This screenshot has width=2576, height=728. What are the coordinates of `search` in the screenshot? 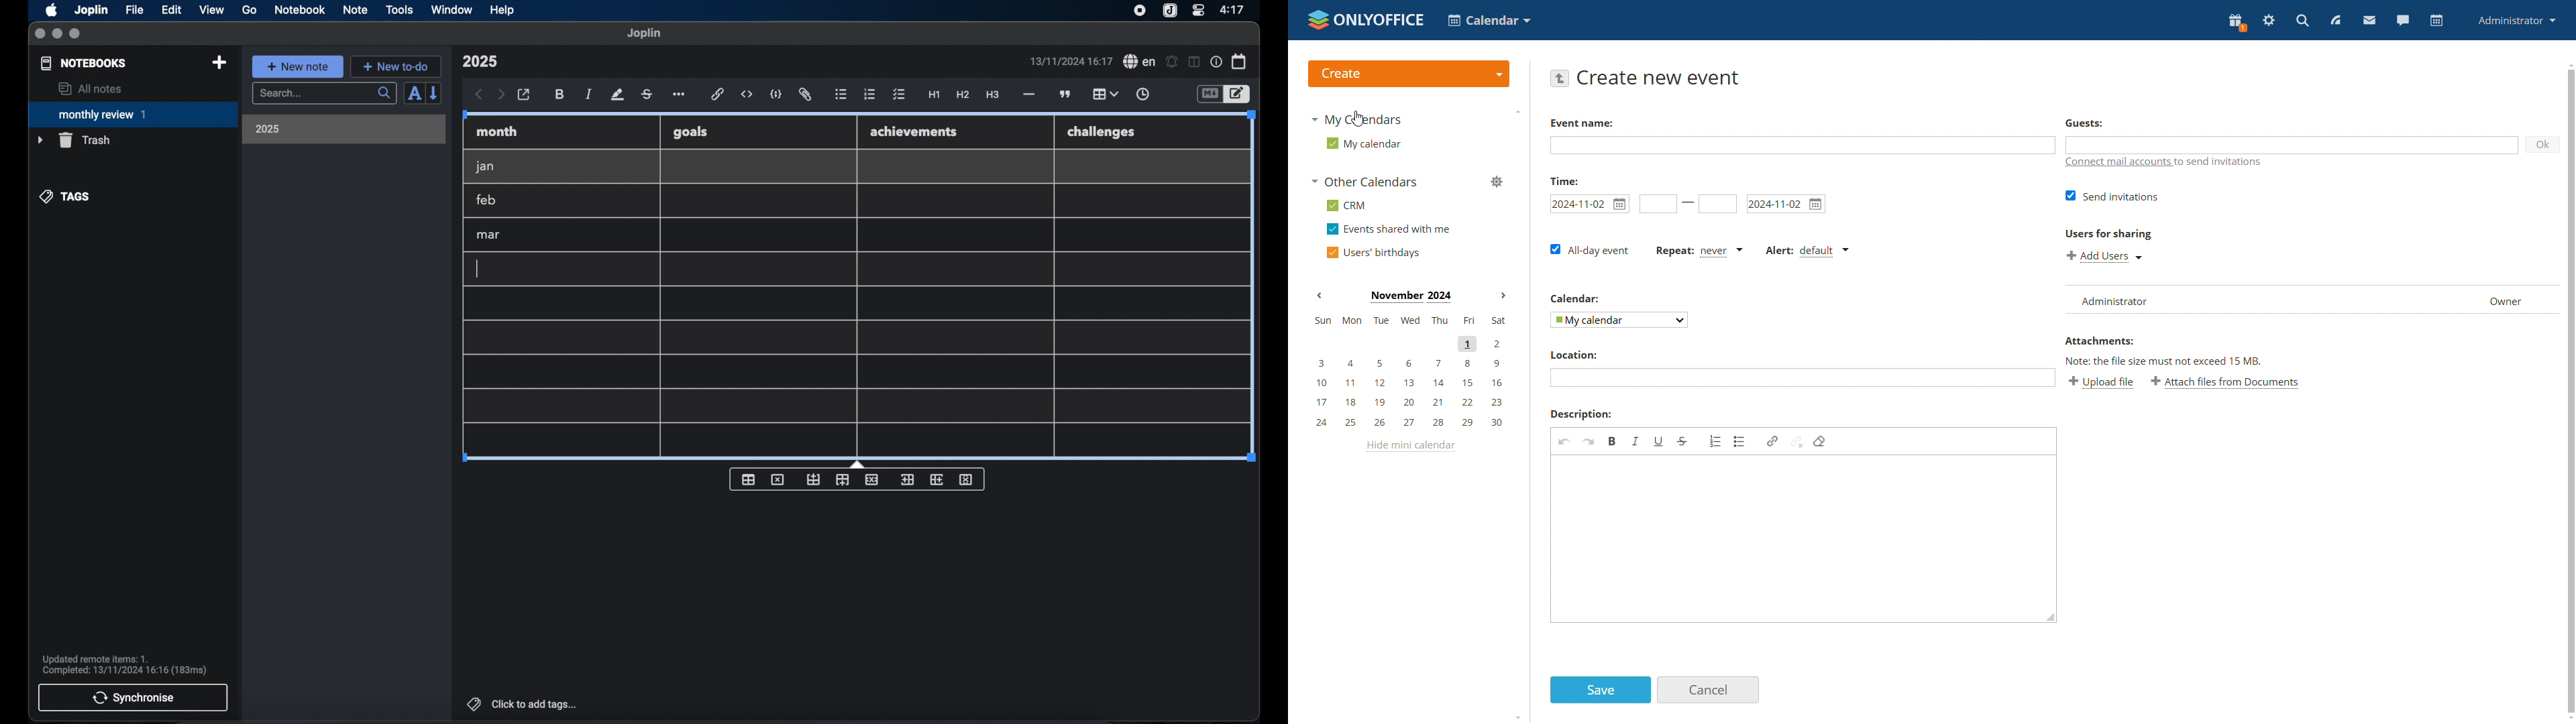 It's located at (2304, 20).